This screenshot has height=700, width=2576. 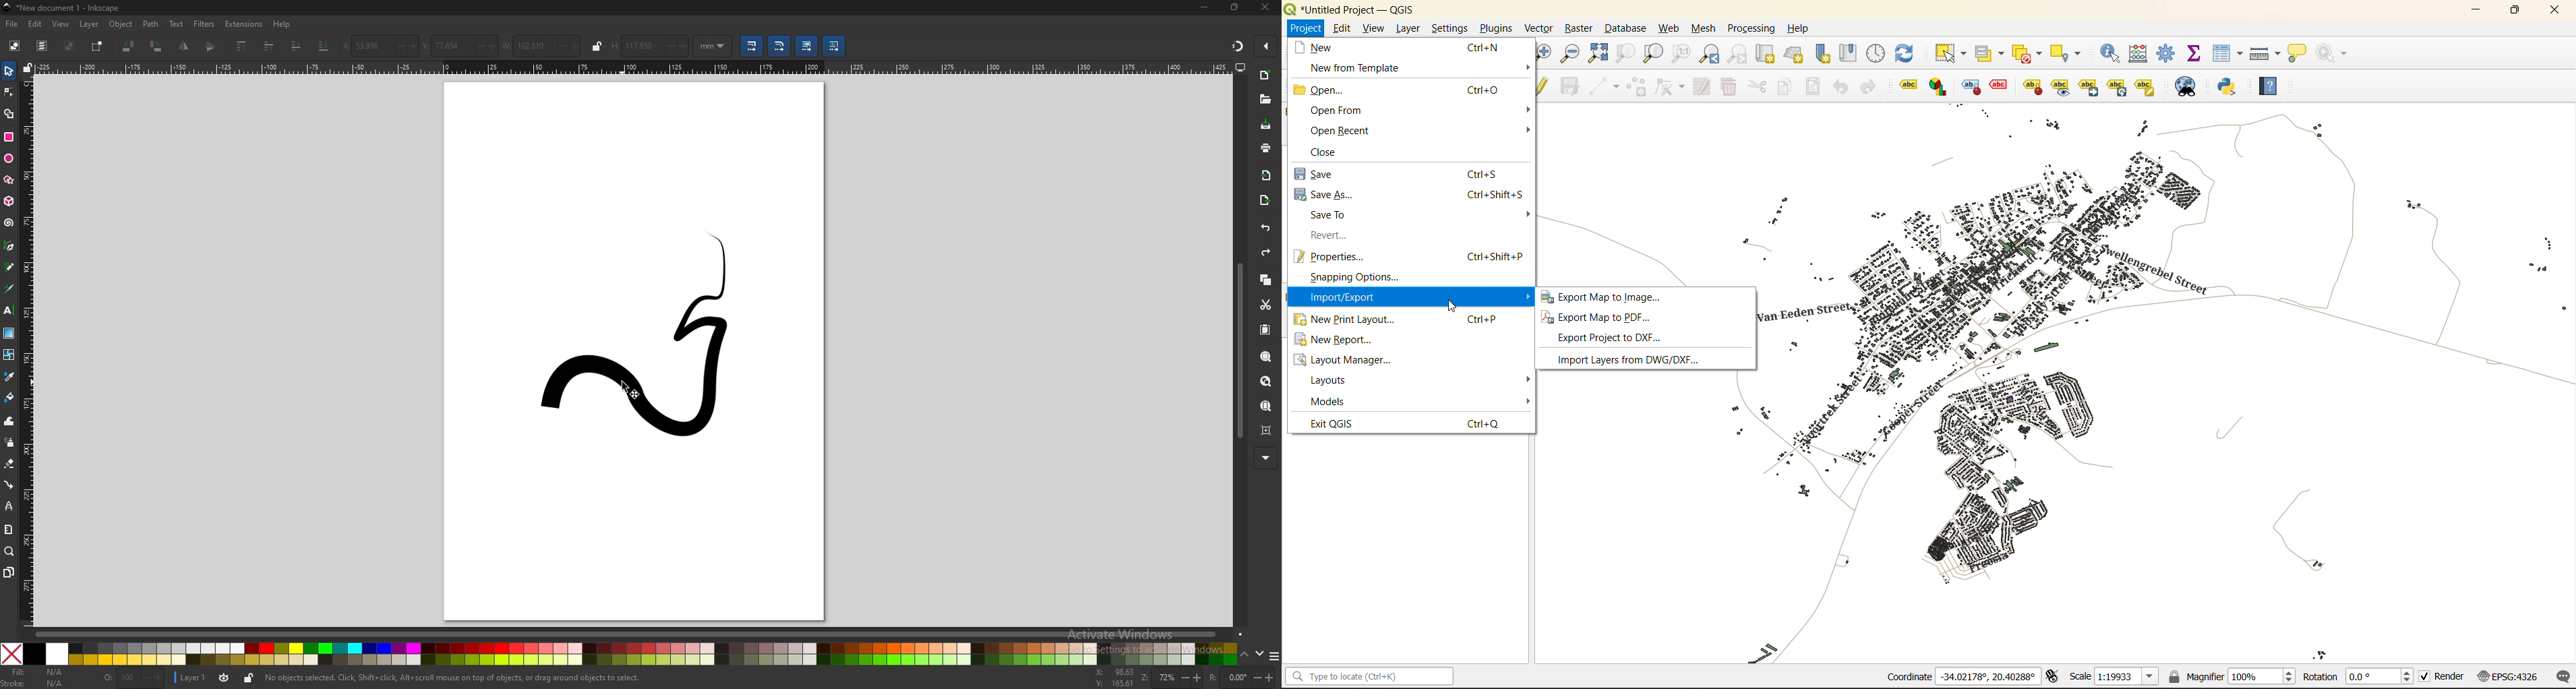 What do you see at coordinates (1267, 200) in the screenshot?
I see `export` at bounding box center [1267, 200].